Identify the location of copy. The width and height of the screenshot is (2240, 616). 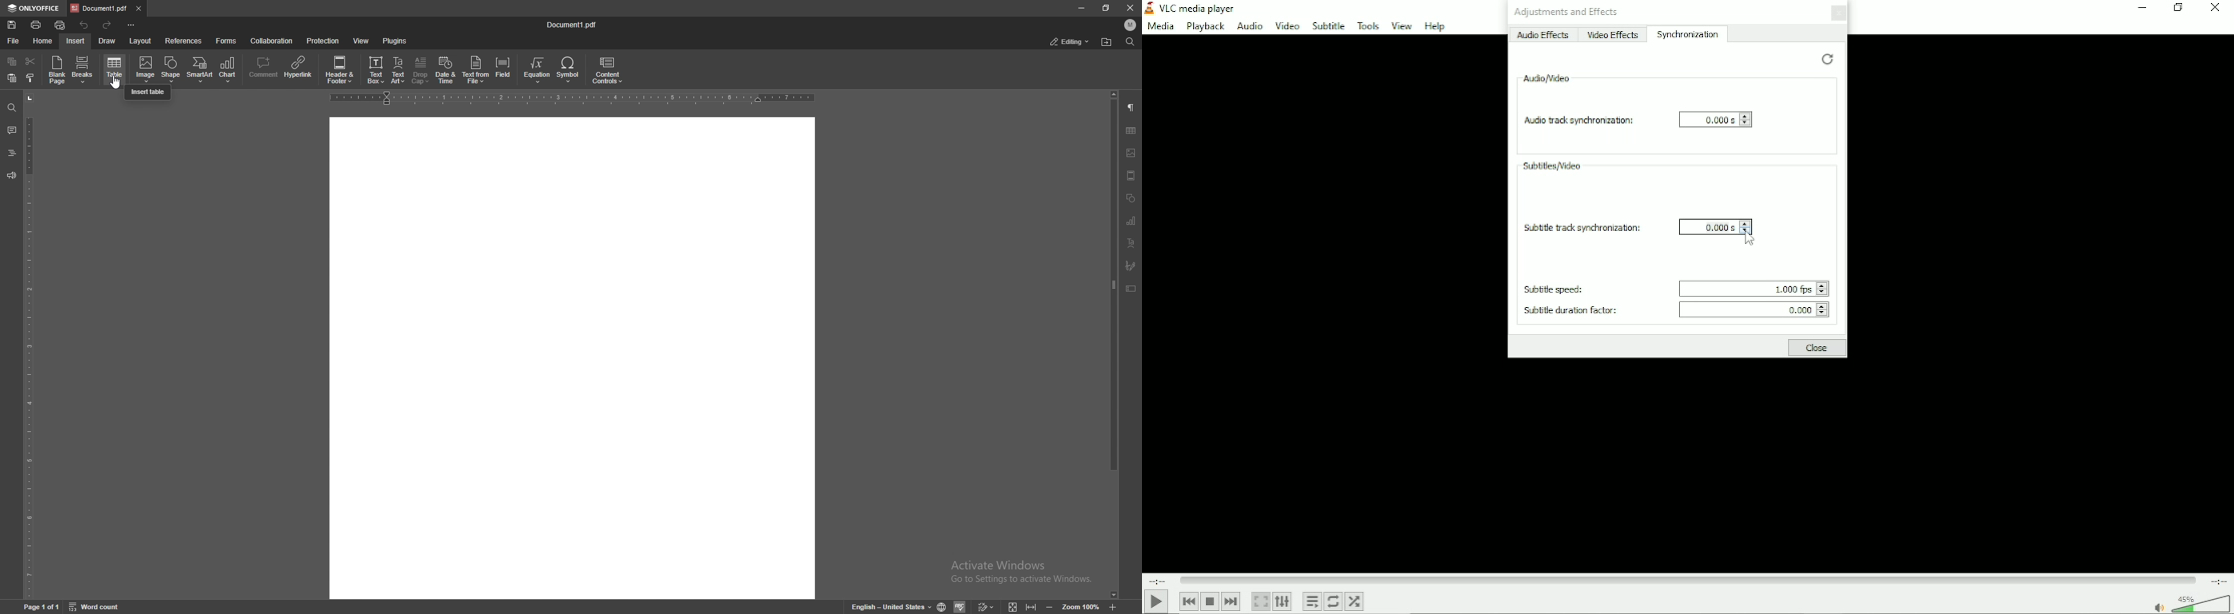
(12, 61).